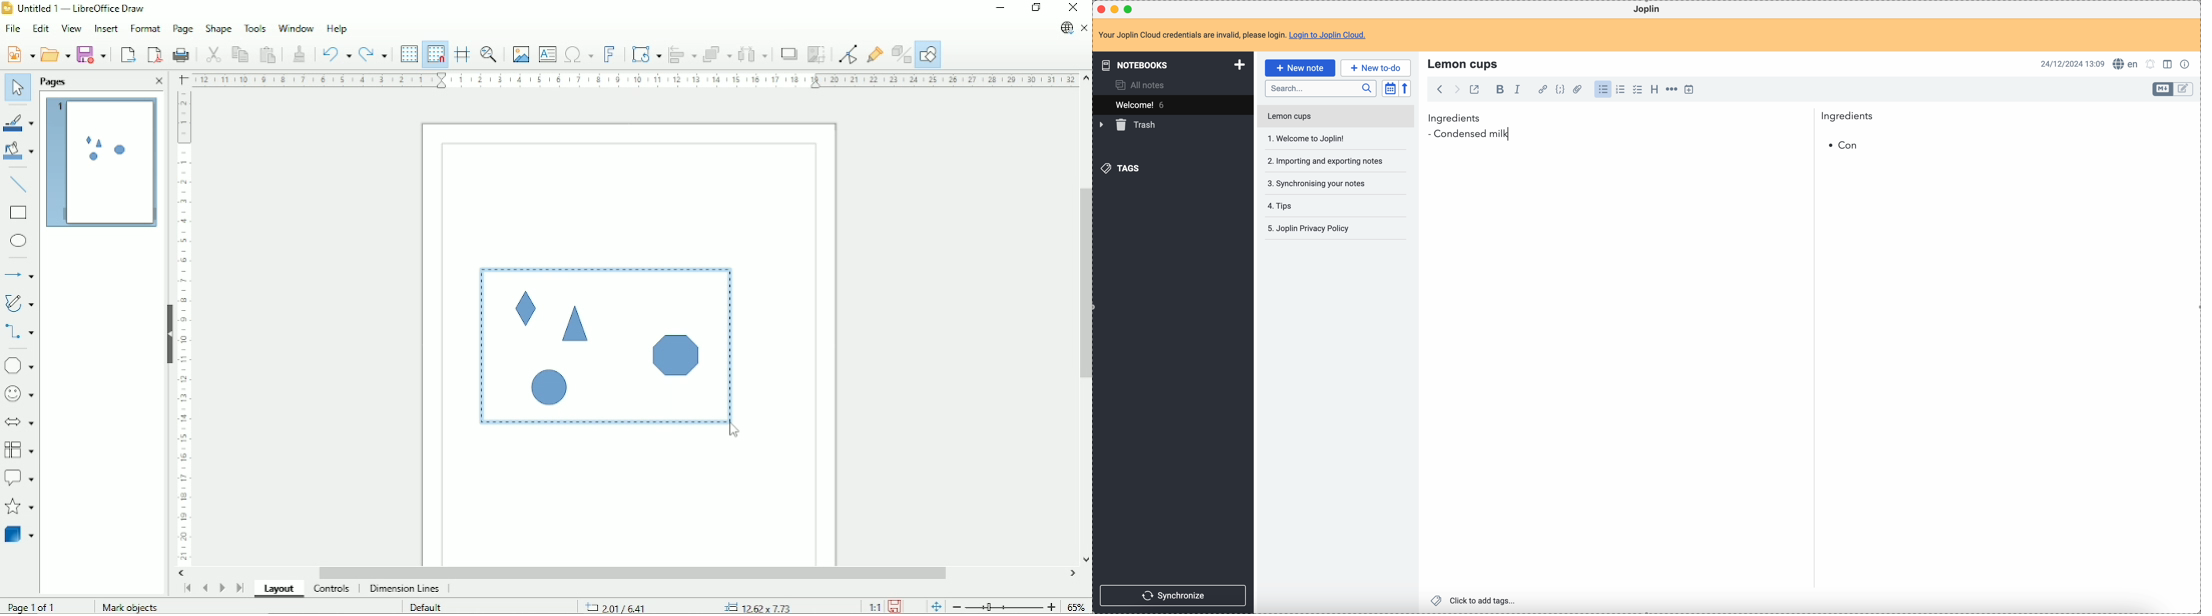 Image resolution: width=2212 pixels, height=616 pixels. Describe the element at coordinates (19, 394) in the screenshot. I see `Symbol shapes` at that location.